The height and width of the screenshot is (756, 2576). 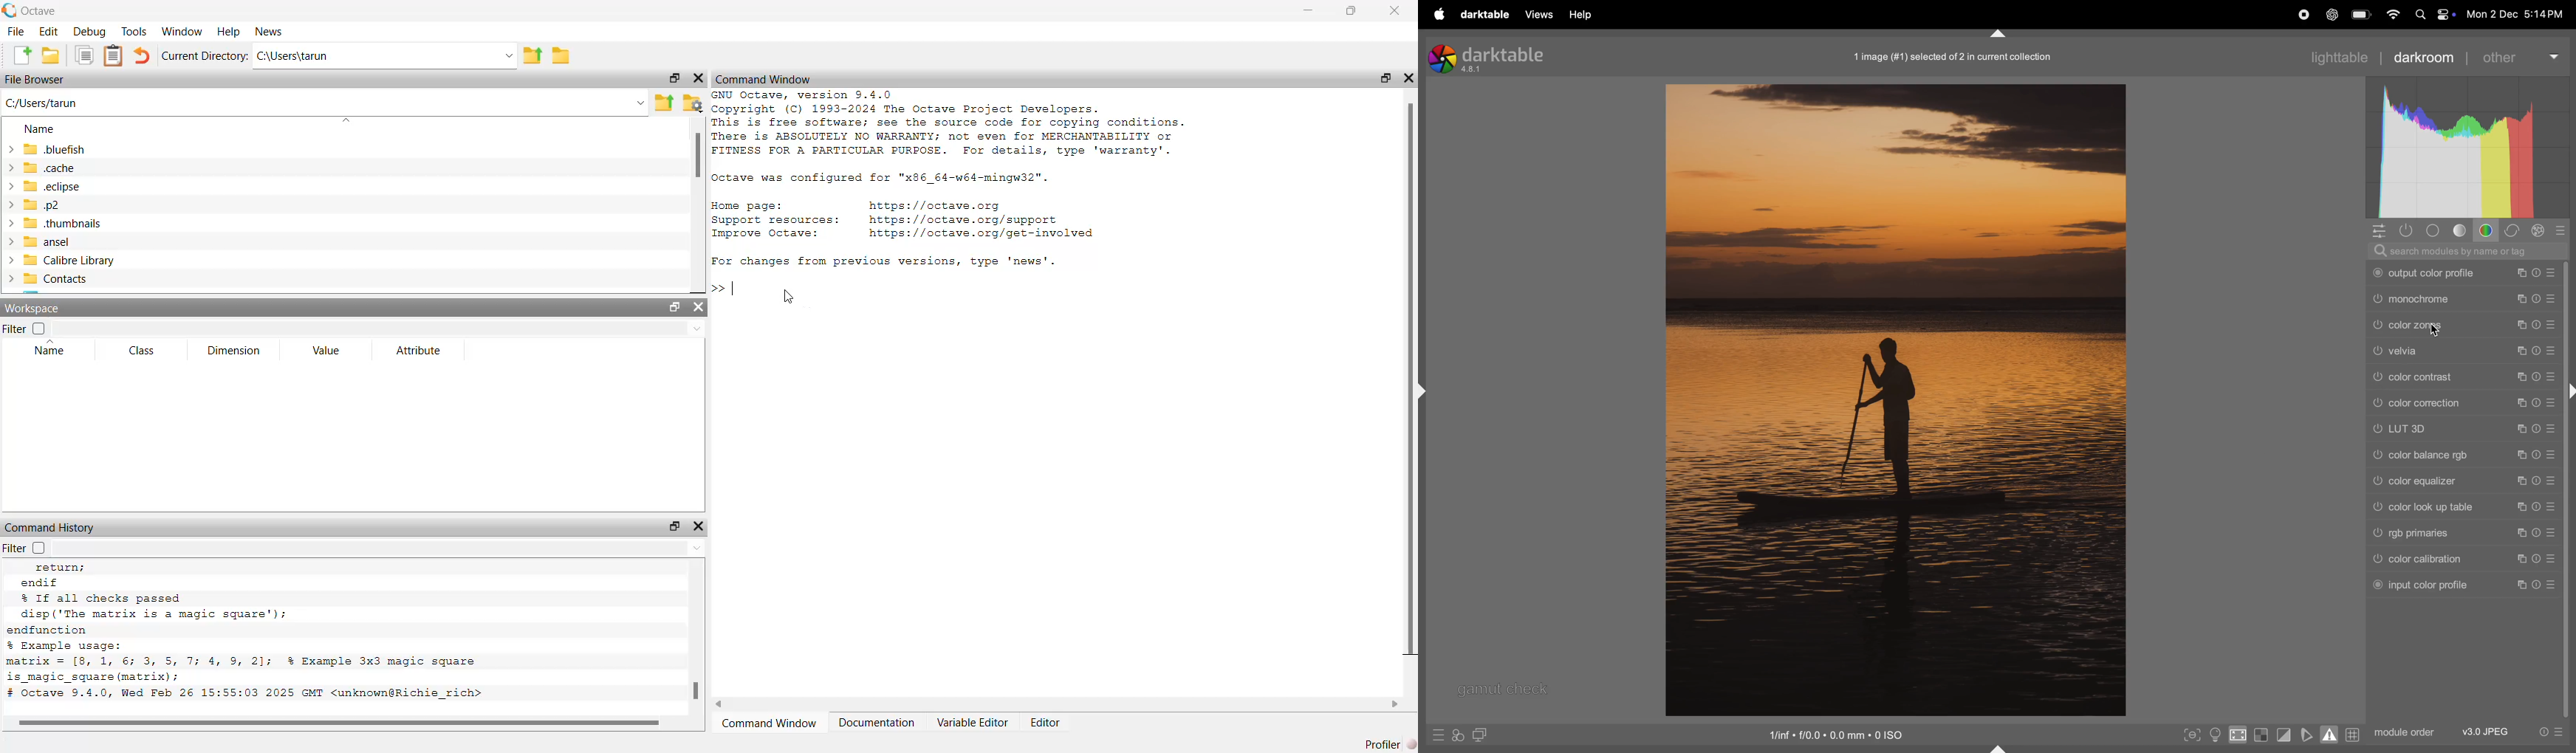 What do you see at coordinates (2435, 506) in the screenshot?
I see `color lookup table` at bounding box center [2435, 506].